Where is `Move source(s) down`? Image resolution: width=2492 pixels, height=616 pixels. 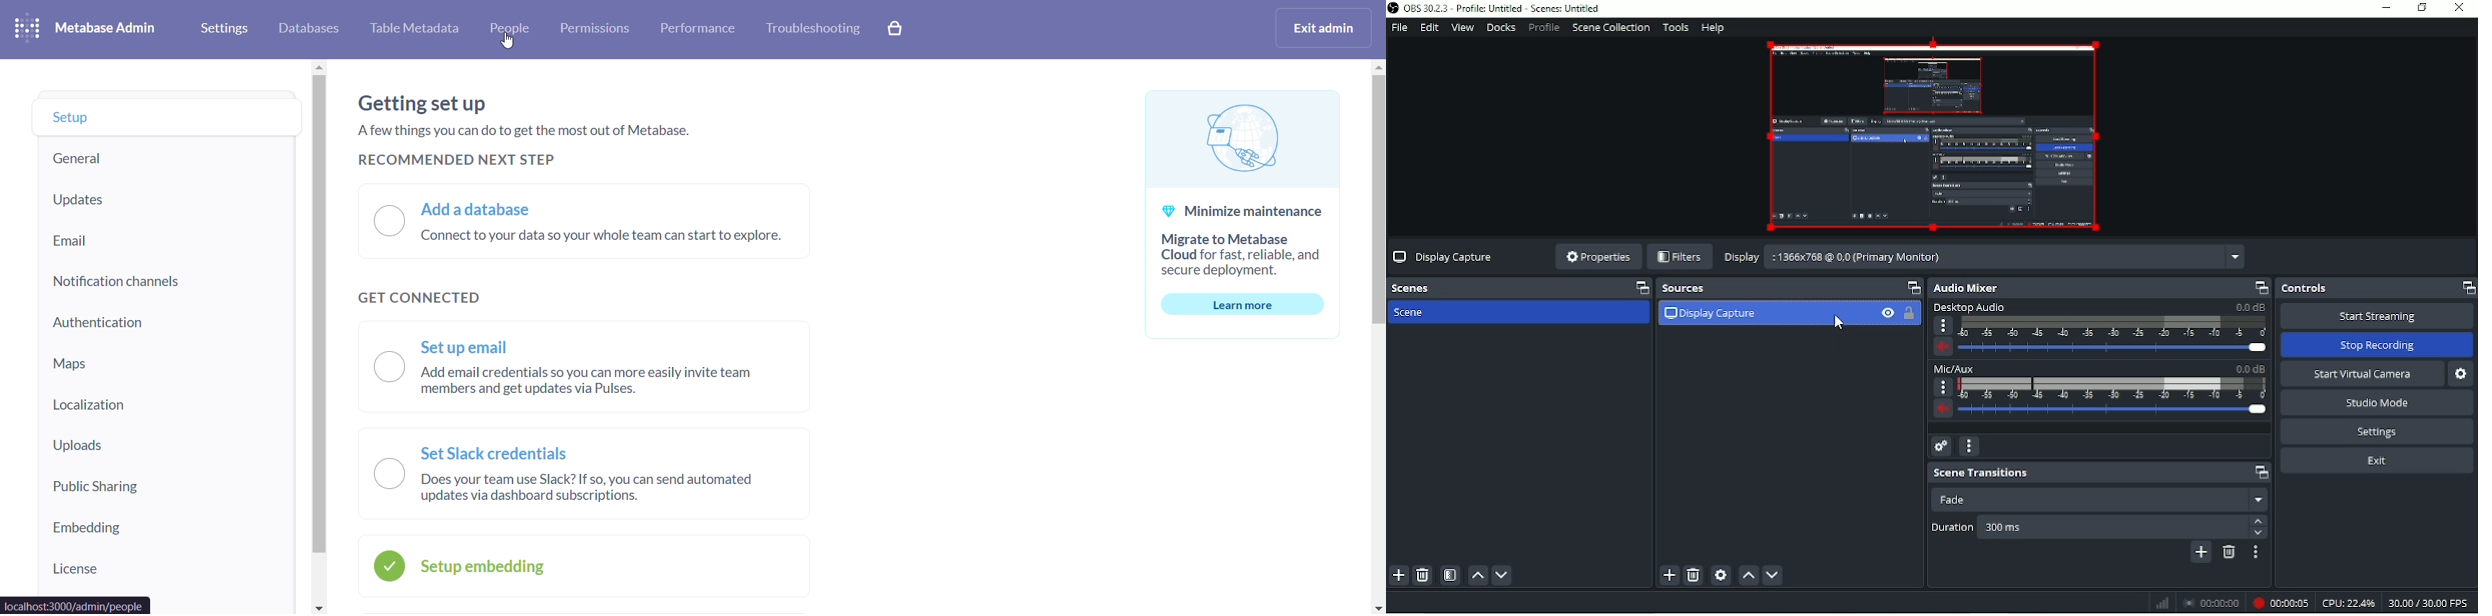
Move source(s) down is located at coordinates (1772, 575).